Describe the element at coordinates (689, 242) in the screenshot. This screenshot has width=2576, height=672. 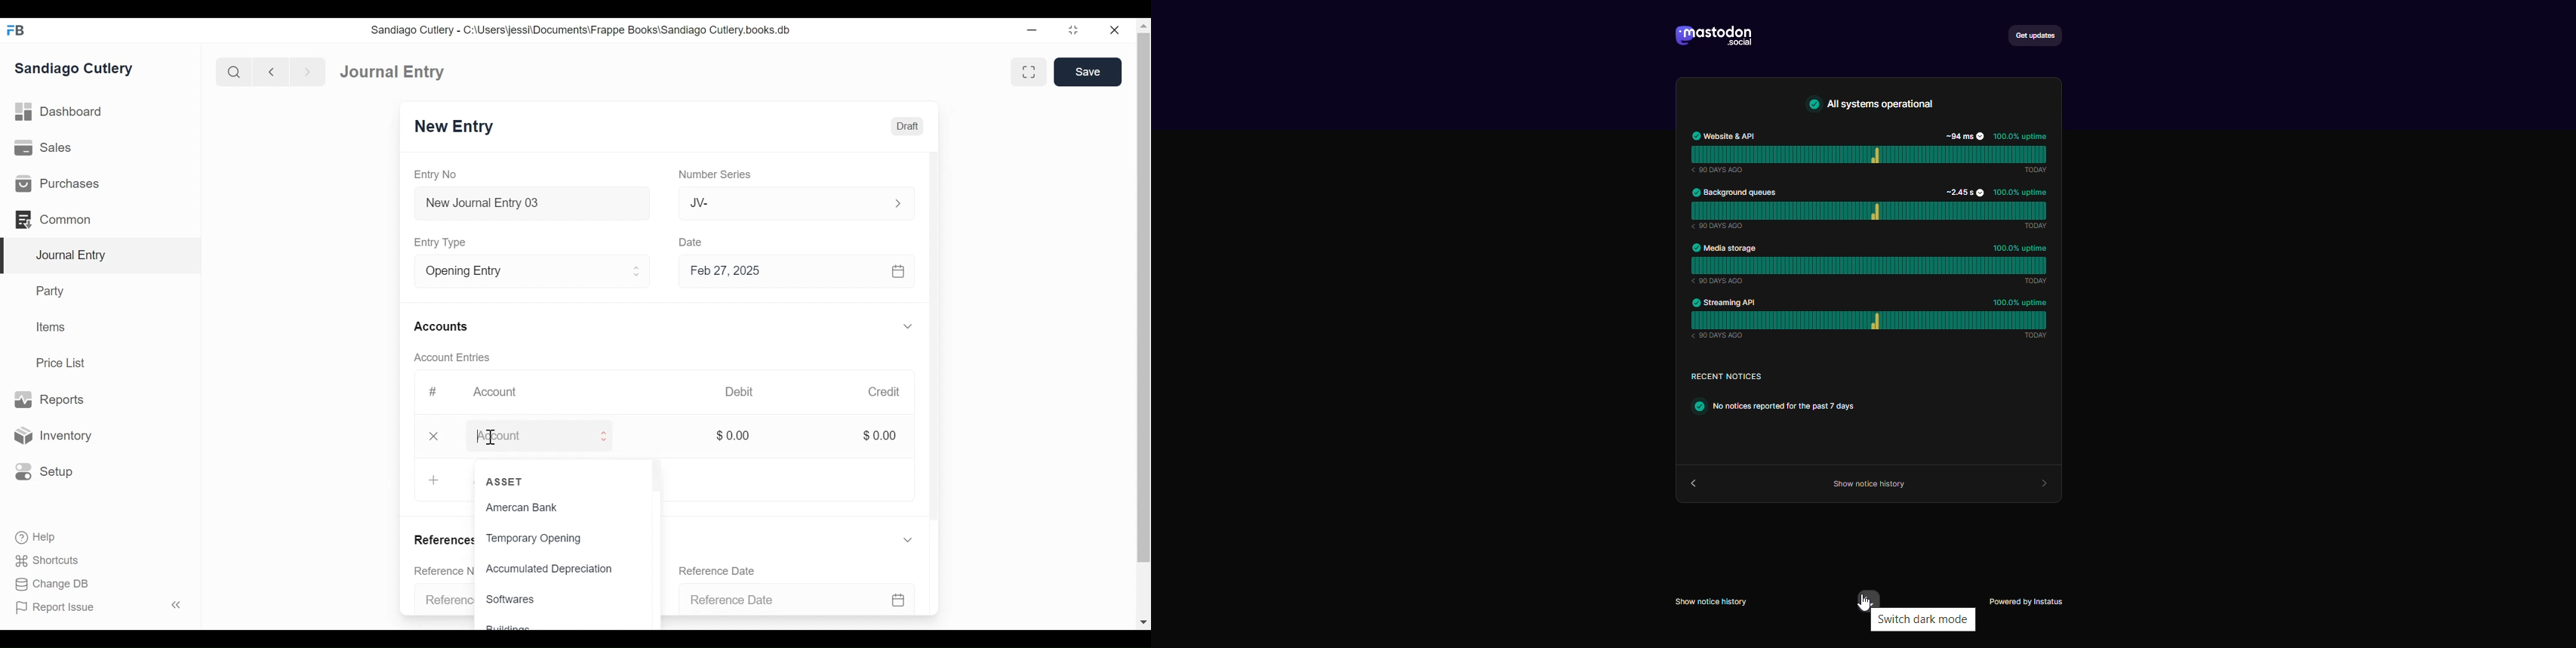
I see `Date` at that location.